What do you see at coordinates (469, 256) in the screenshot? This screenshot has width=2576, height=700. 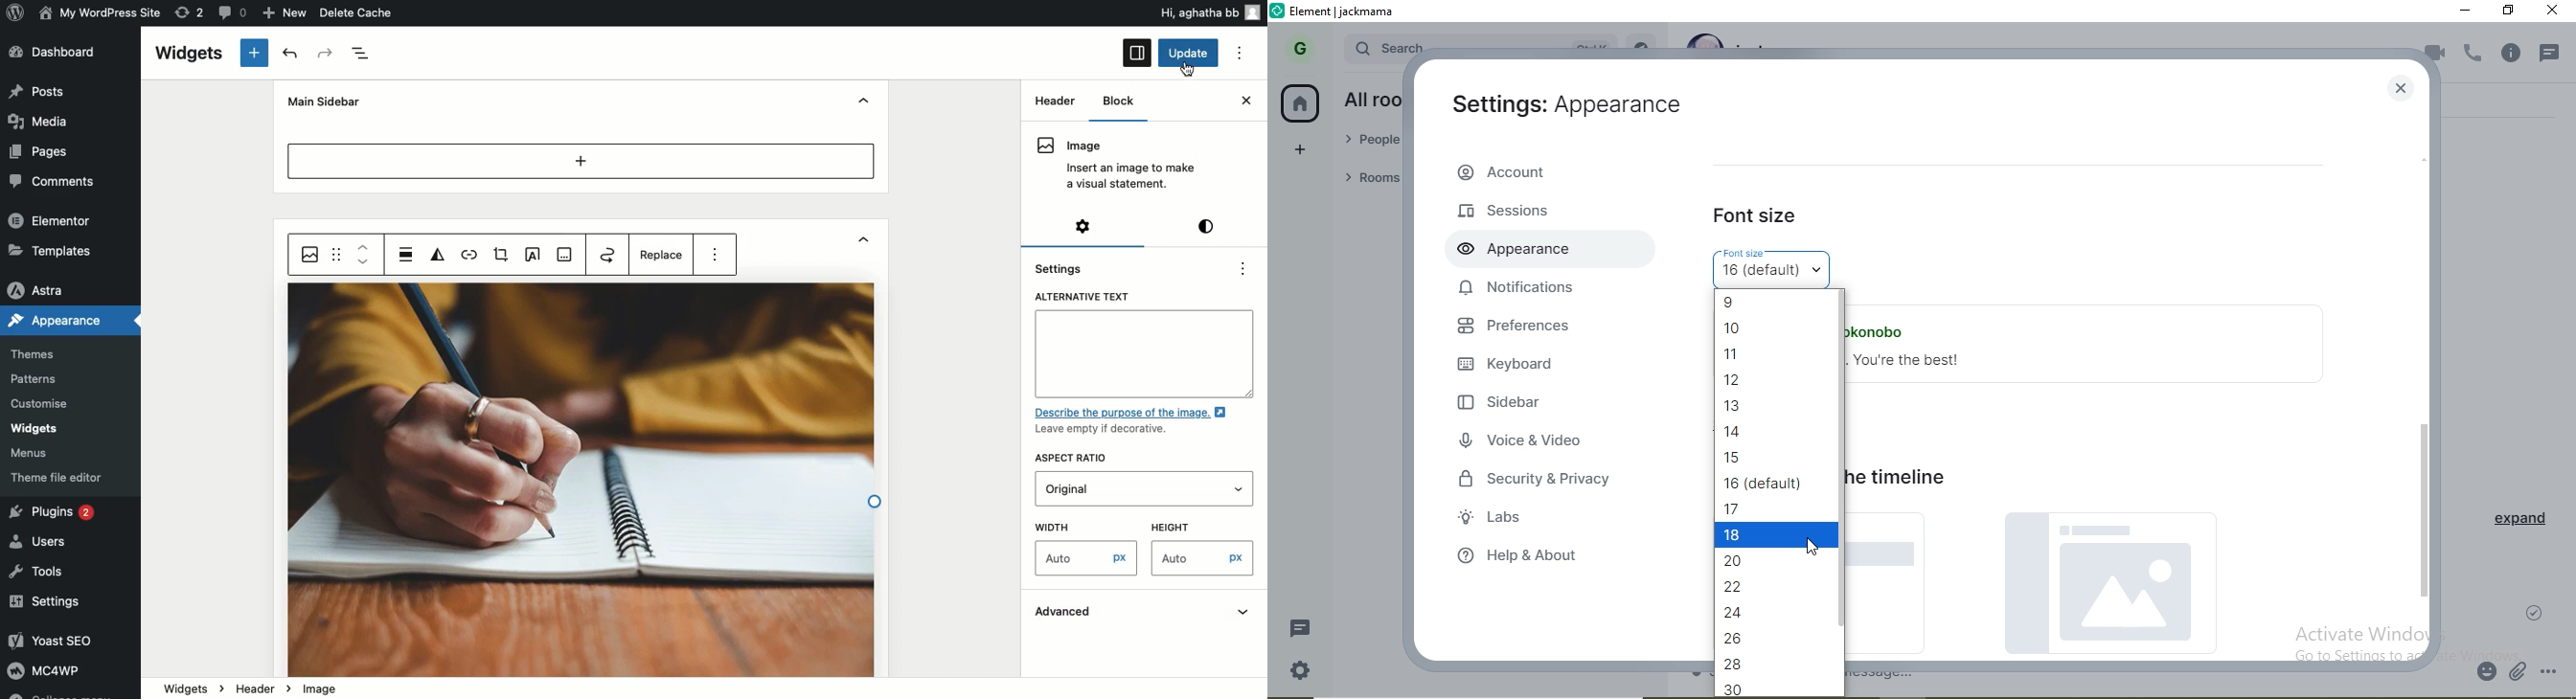 I see `Link` at bounding box center [469, 256].